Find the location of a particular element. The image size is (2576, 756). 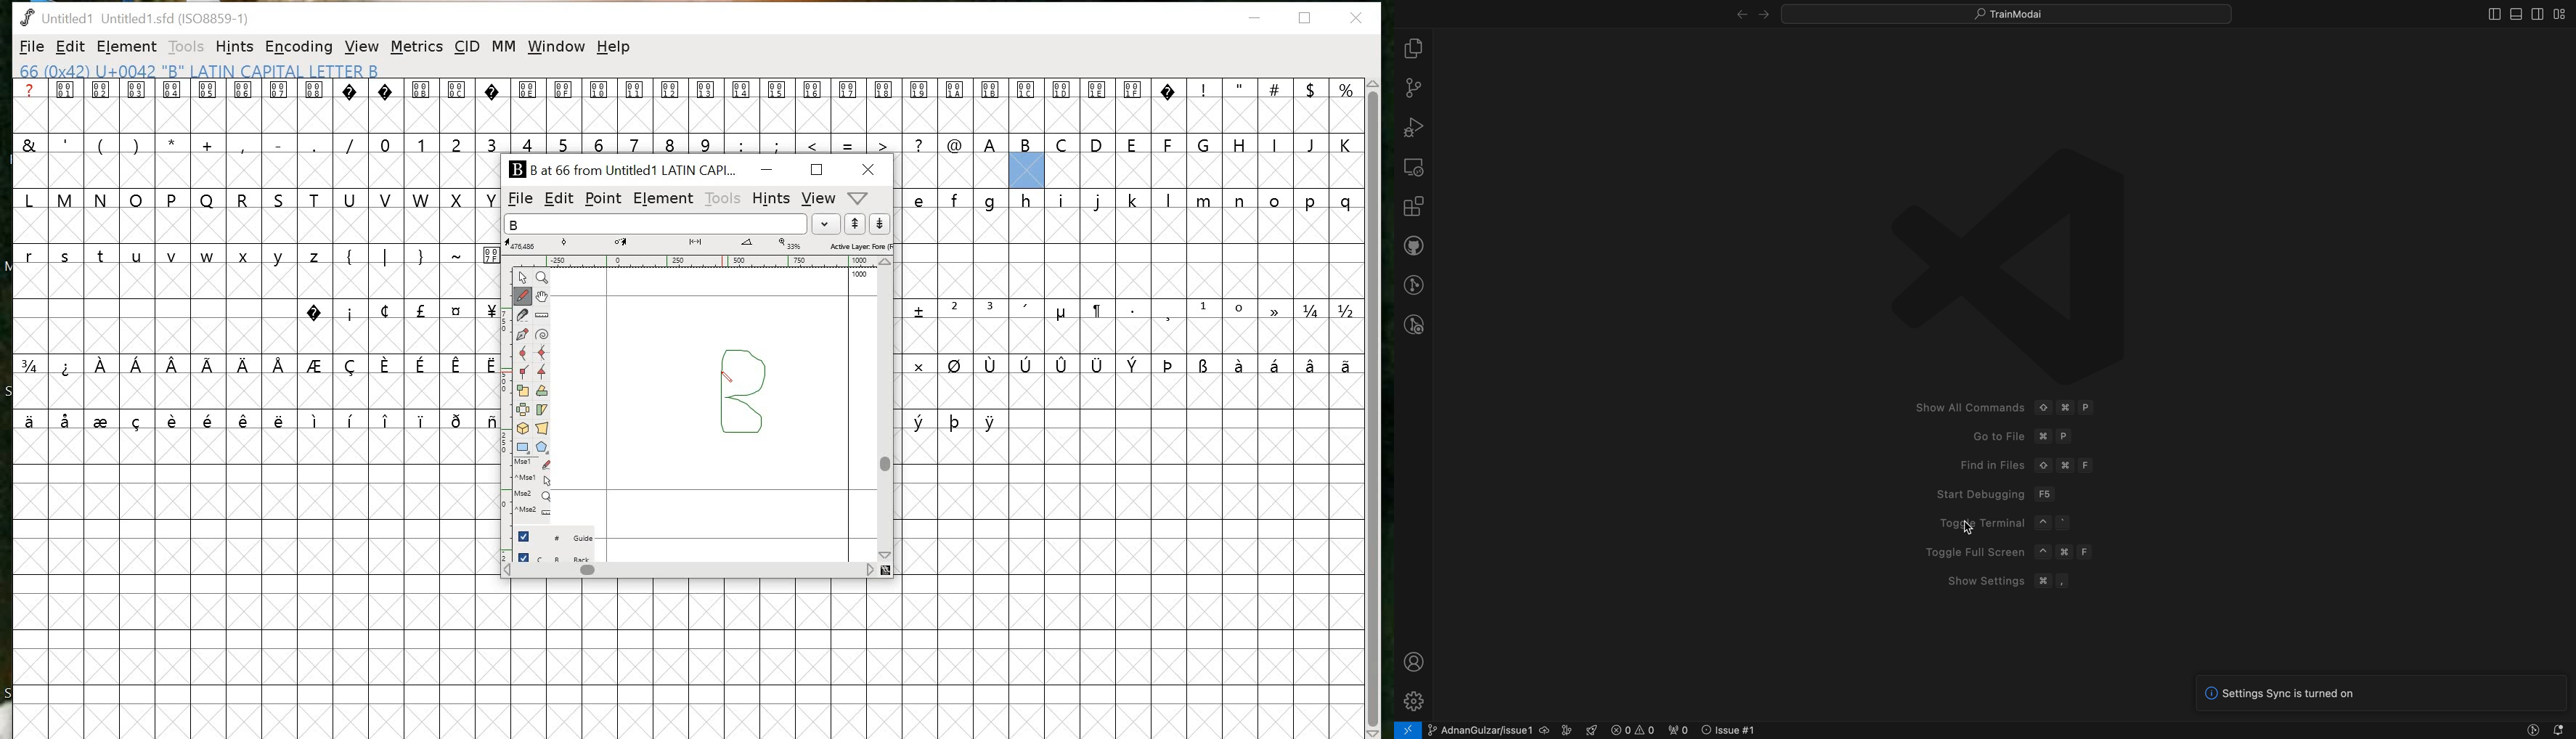

Rectangle/ellipse is located at coordinates (524, 448).